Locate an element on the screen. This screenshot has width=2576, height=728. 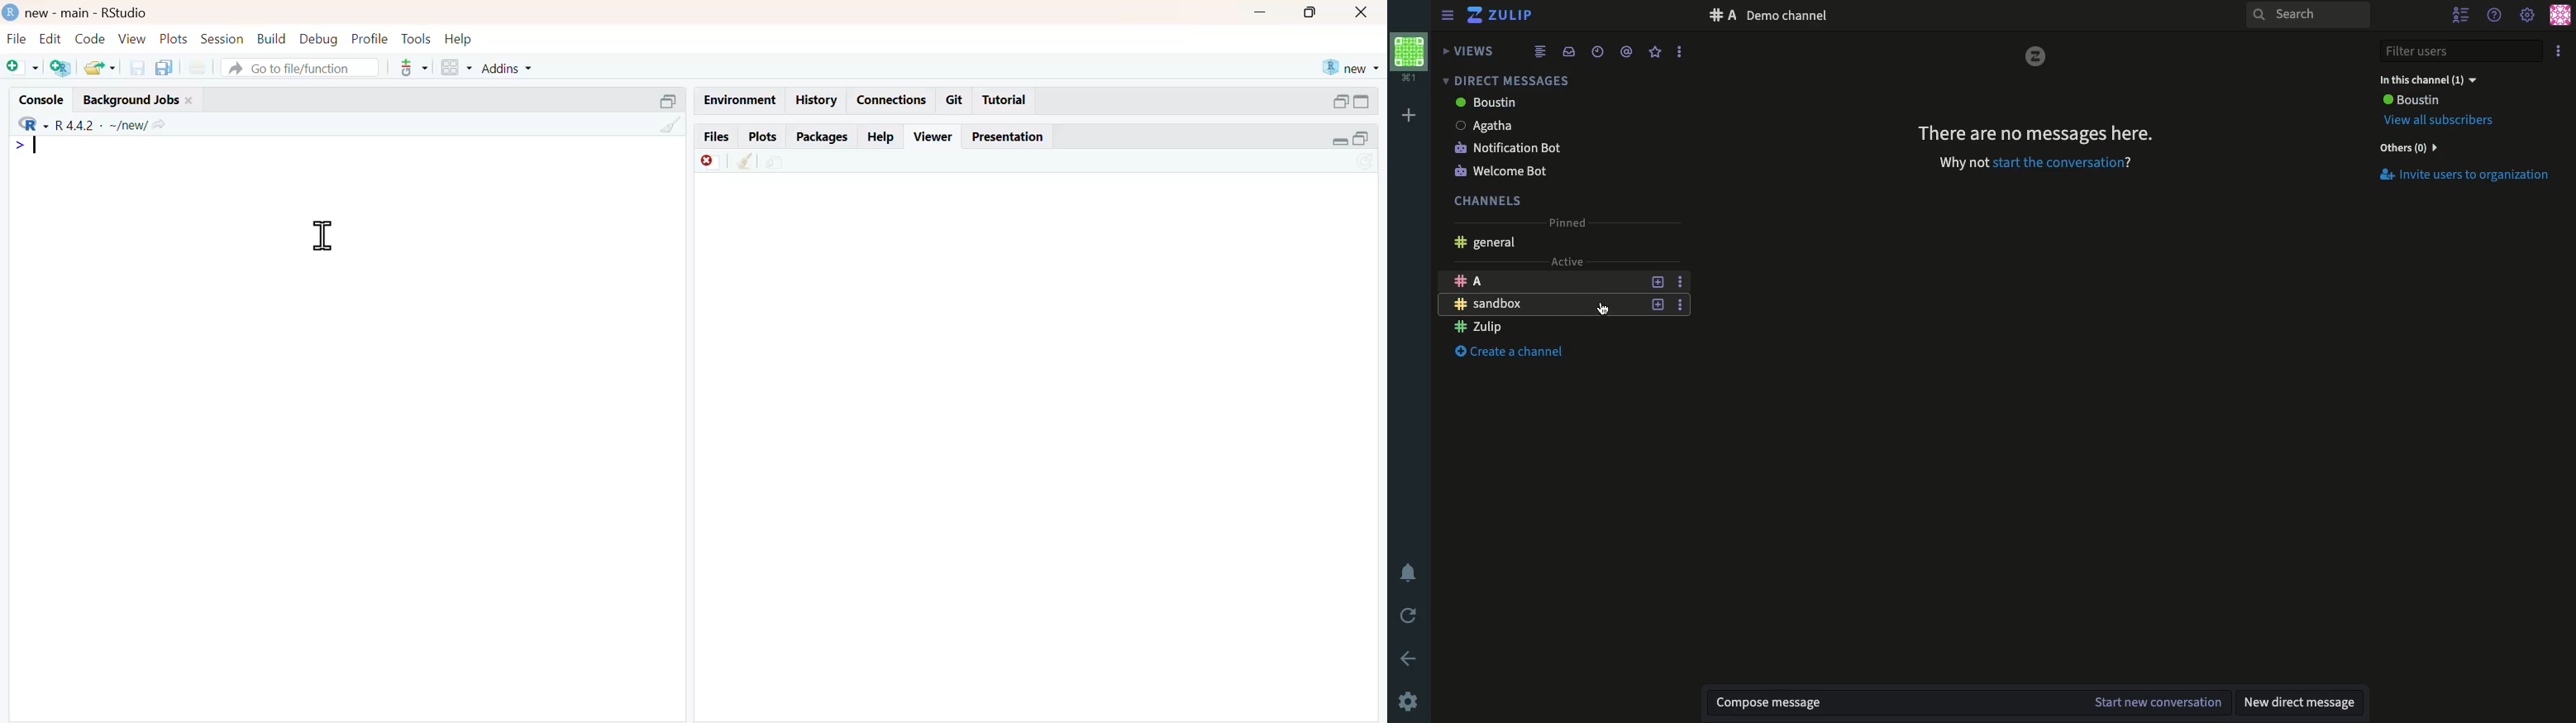
debug is located at coordinates (319, 40).